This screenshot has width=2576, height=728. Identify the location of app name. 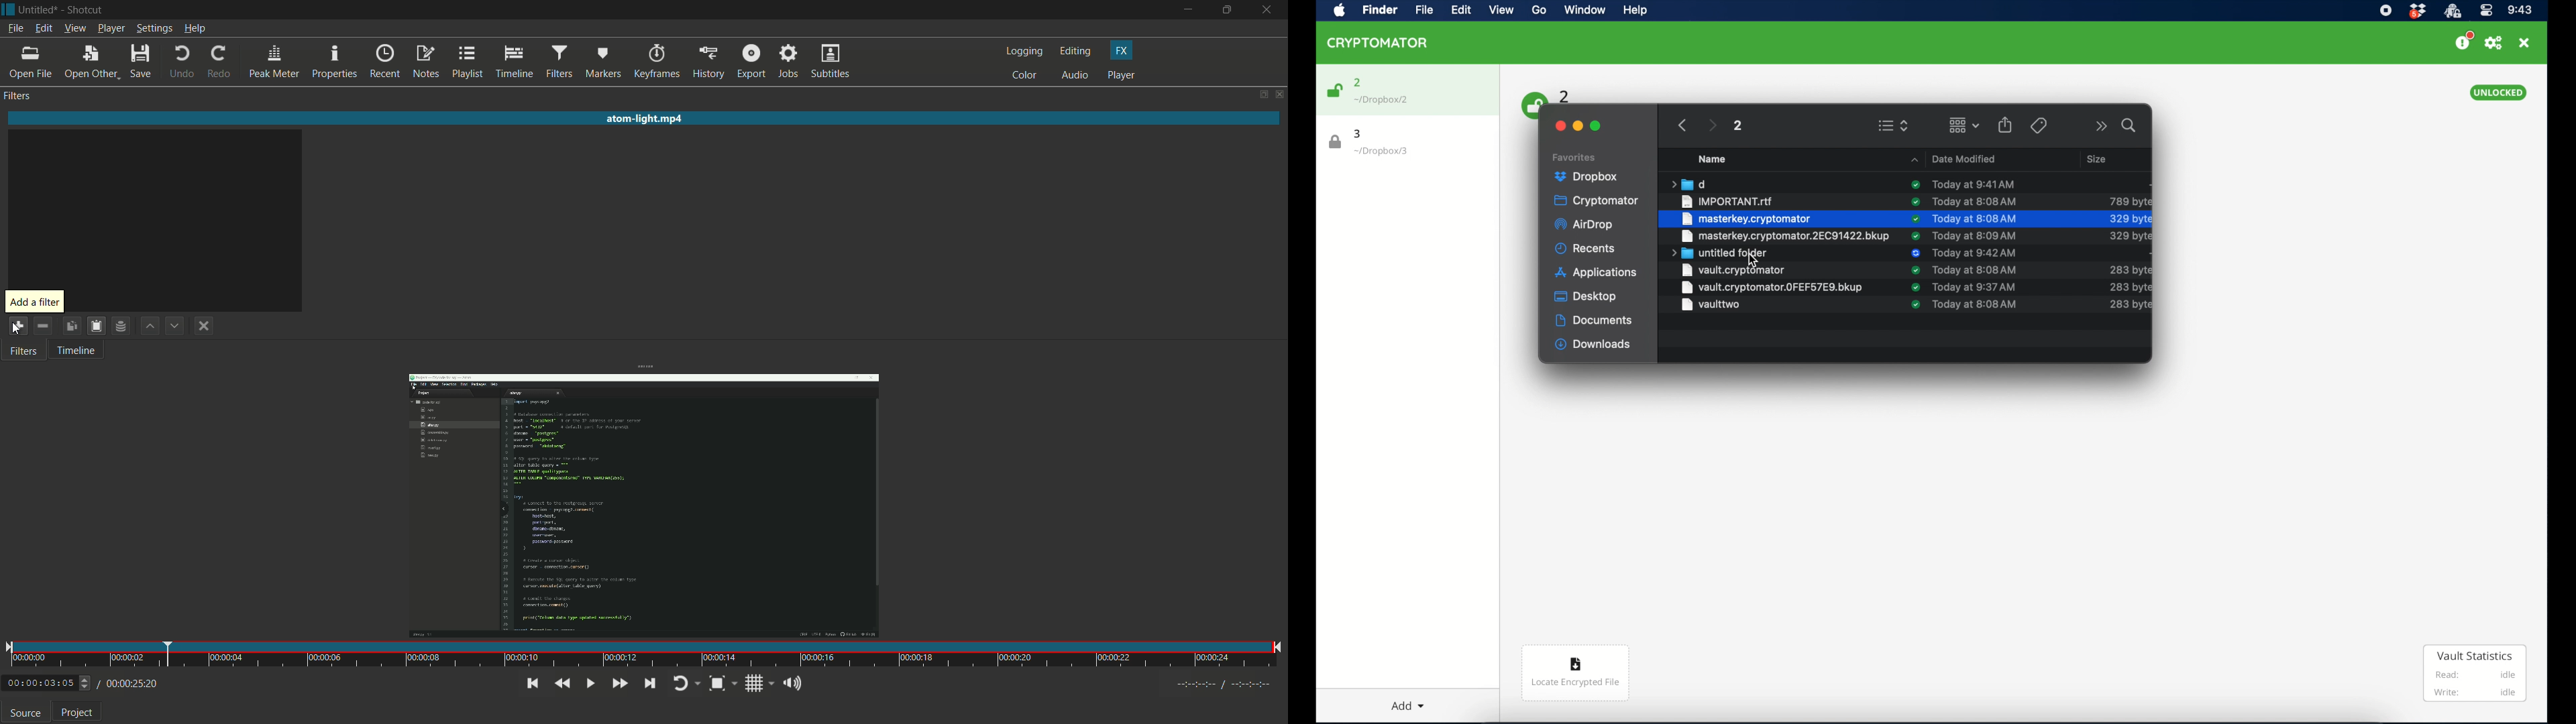
(87, 10).